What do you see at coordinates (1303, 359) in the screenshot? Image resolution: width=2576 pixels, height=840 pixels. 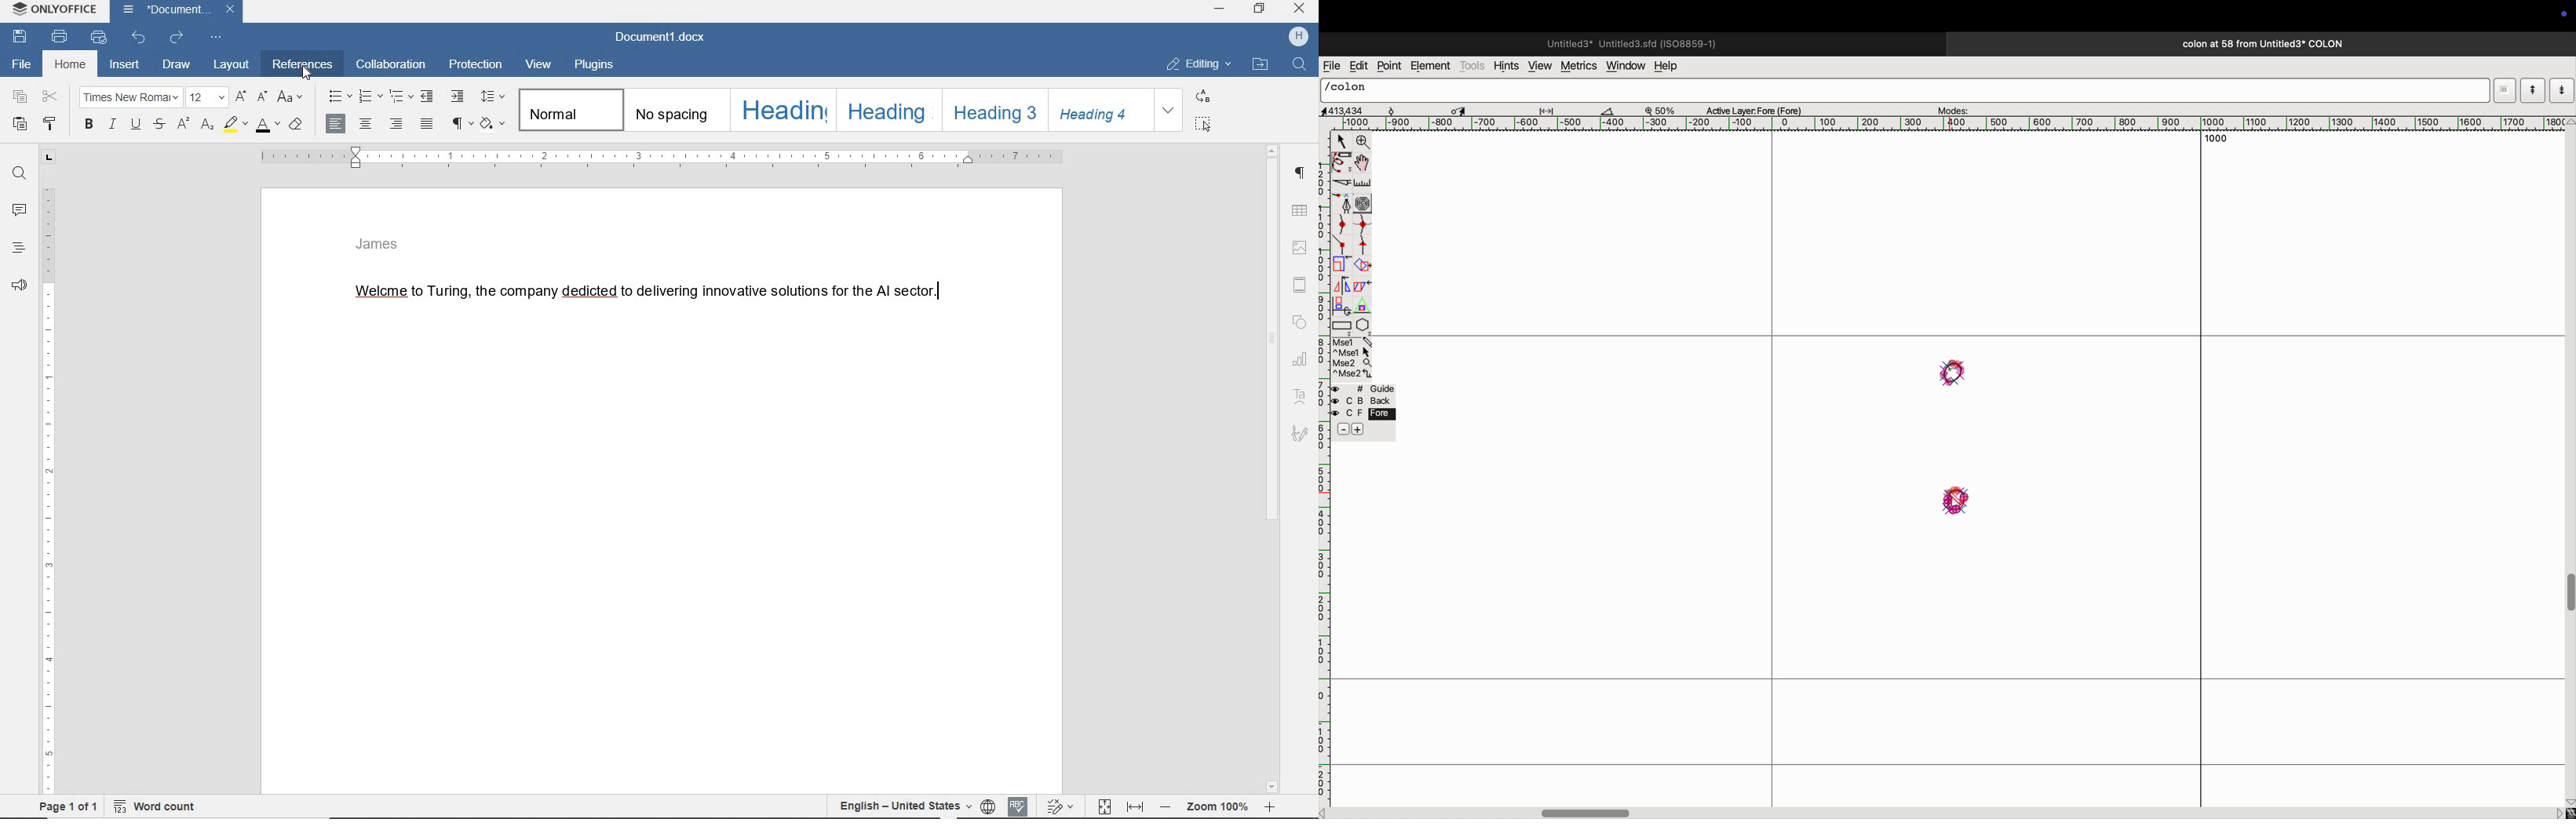 I see `CHART` at bounding box center [1303, 359].